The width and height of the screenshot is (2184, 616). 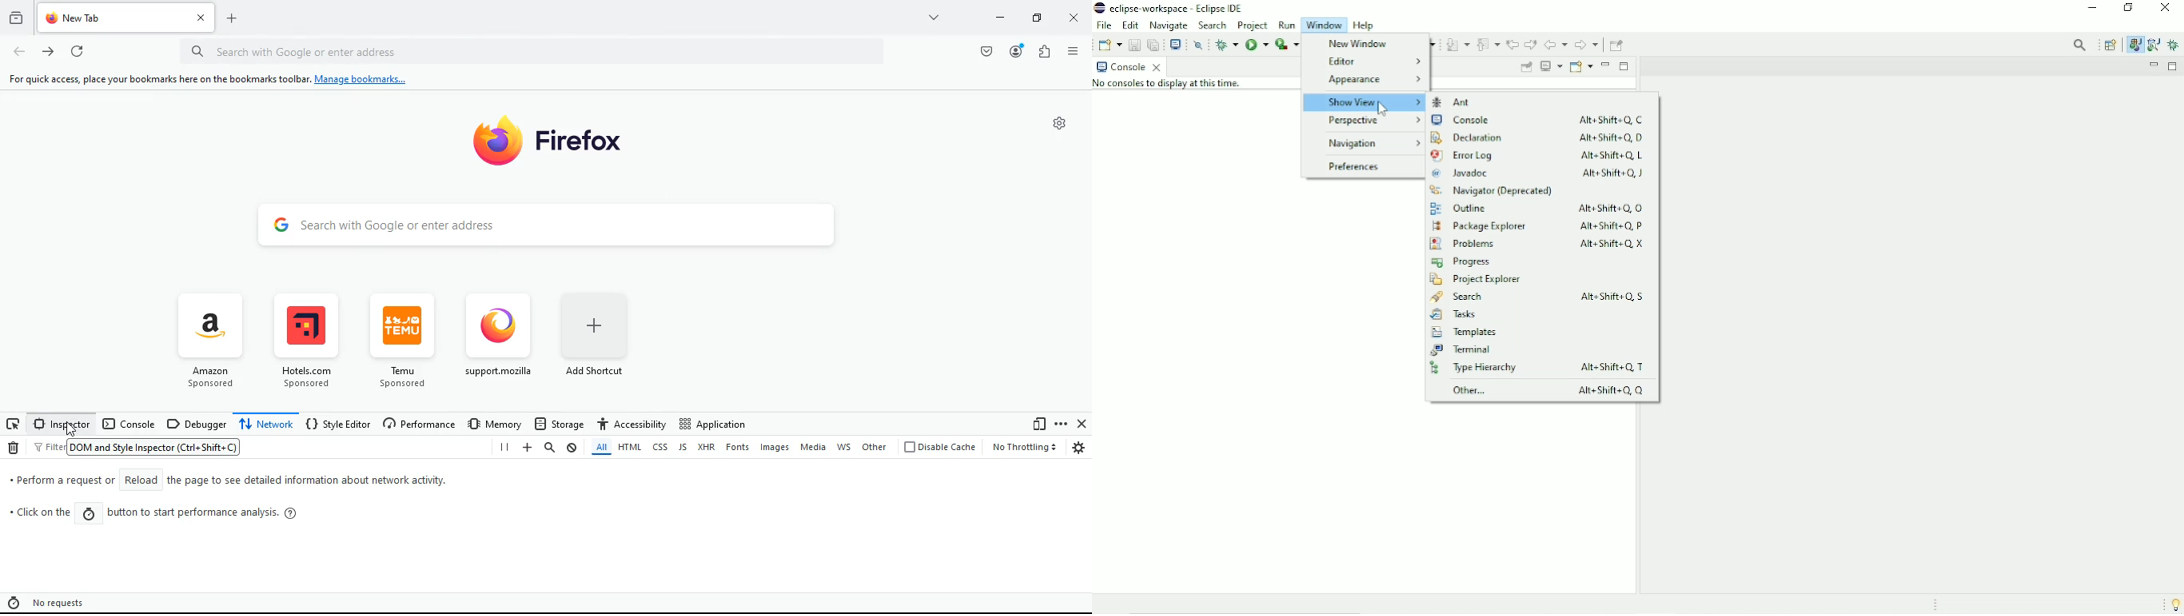 What do you see at coordinates (502, 448) in the screenshot?
I see `pause` at bounding box center [502, 448].